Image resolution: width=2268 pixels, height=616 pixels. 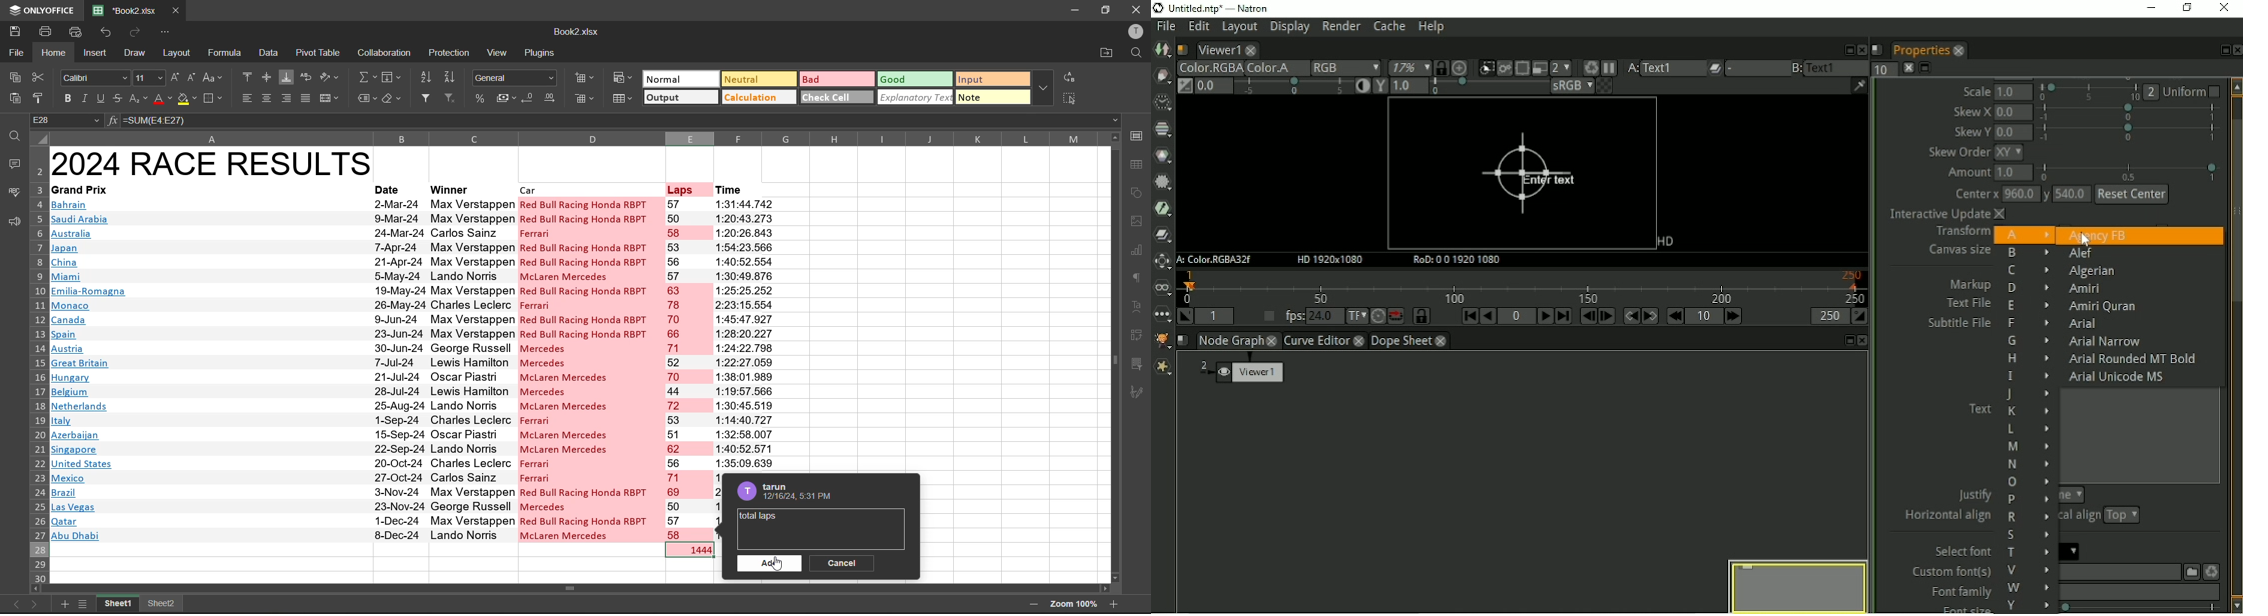 What do you see at coordinates (756, 80) in the screenshot?
I see `neutral` at bounding box center [756, 80].